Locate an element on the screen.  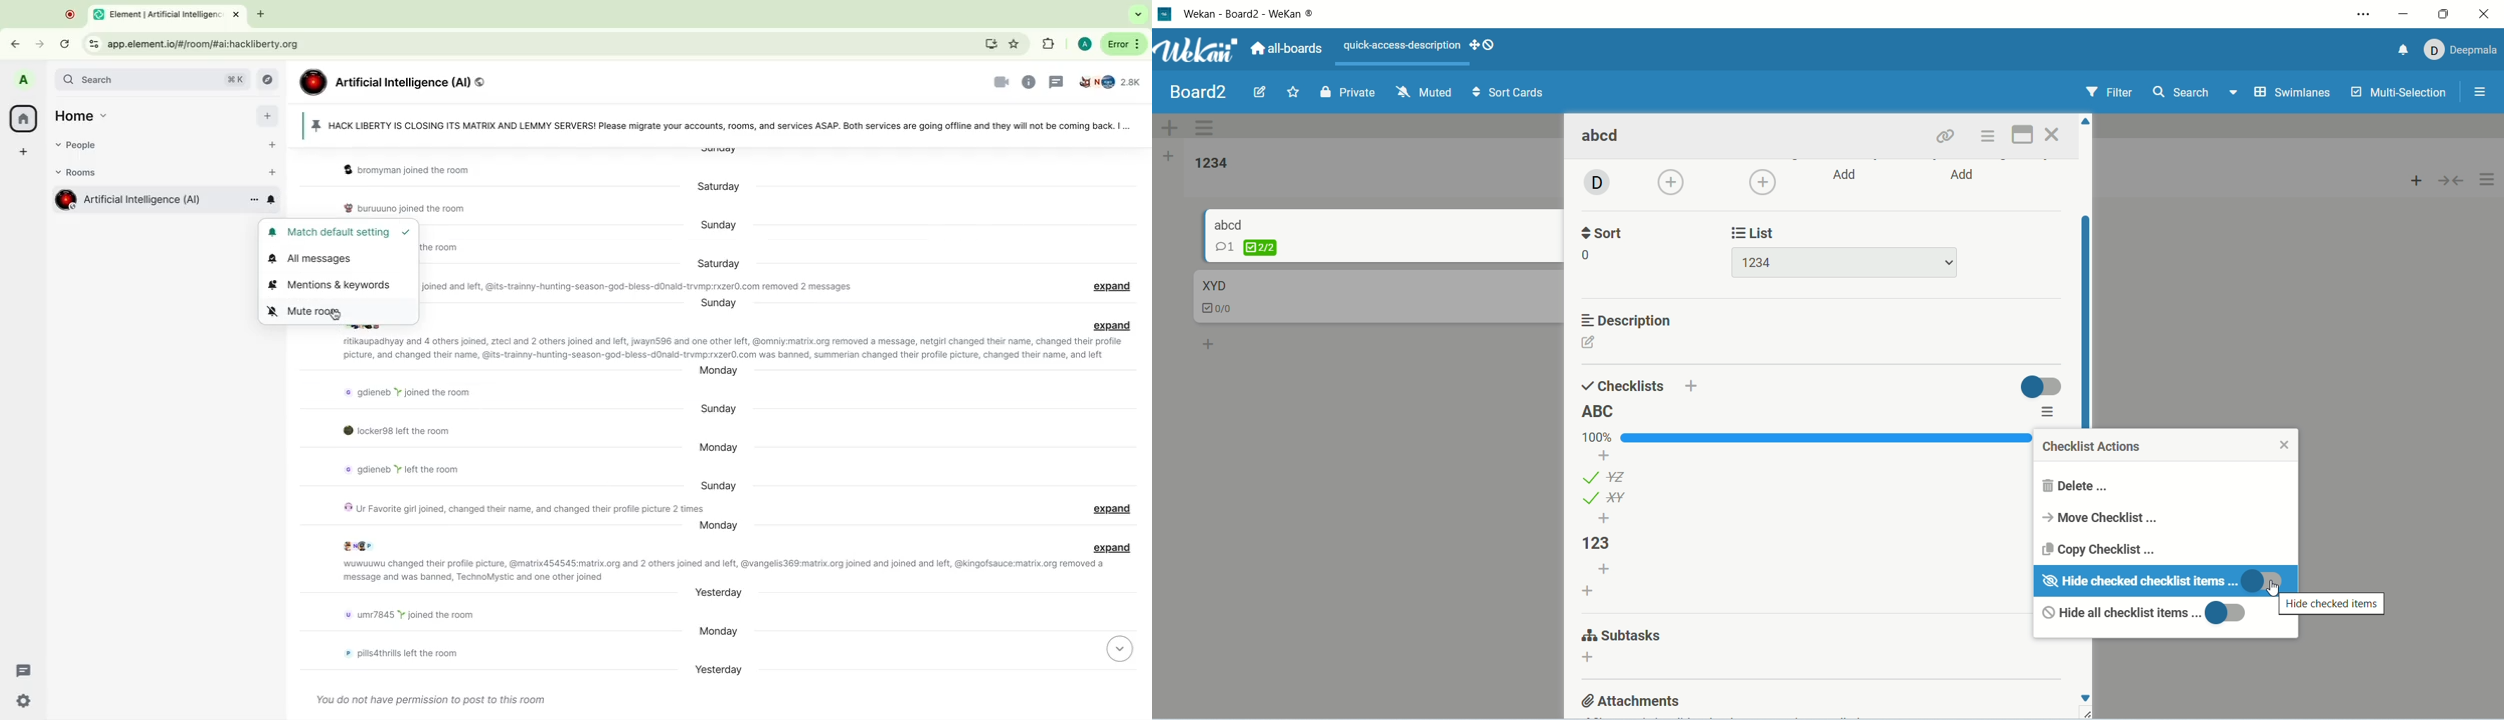
wekan is located at coordinates (1197, 51).